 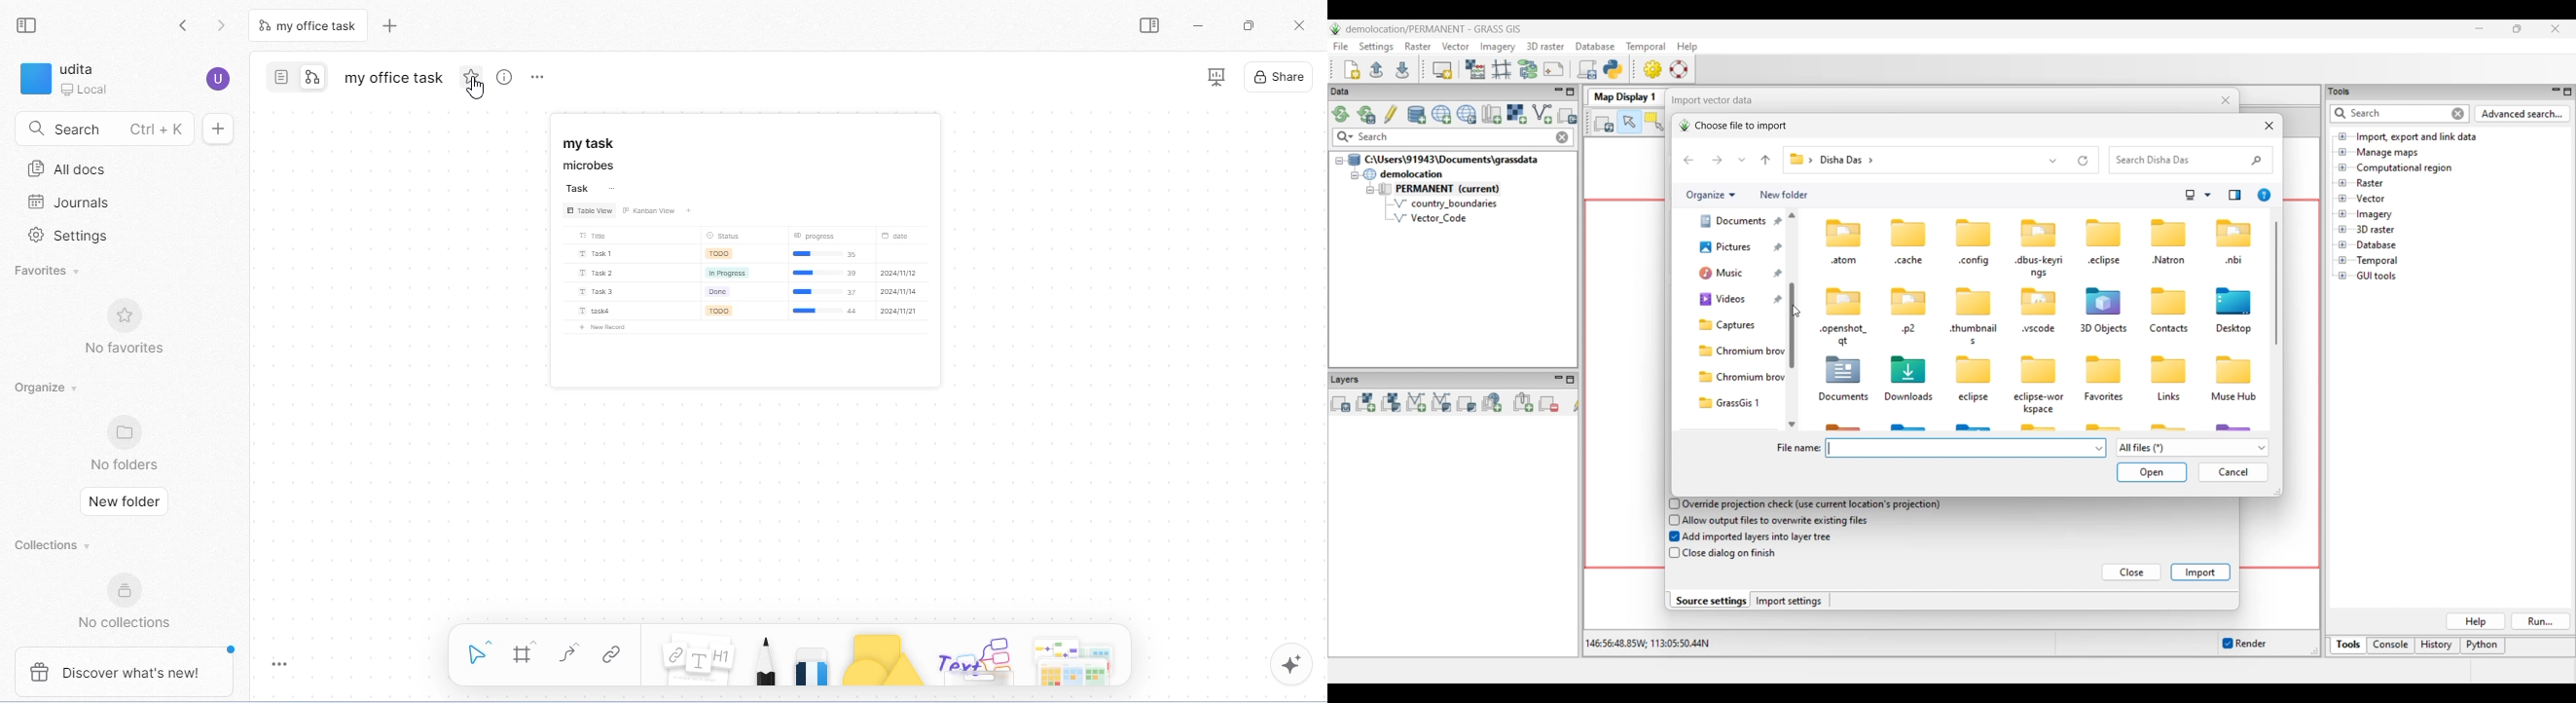 What do you see at coordinates (313, 77) in the screenshot?
I see `edgeless mode ` at bounding box center [313, 77].